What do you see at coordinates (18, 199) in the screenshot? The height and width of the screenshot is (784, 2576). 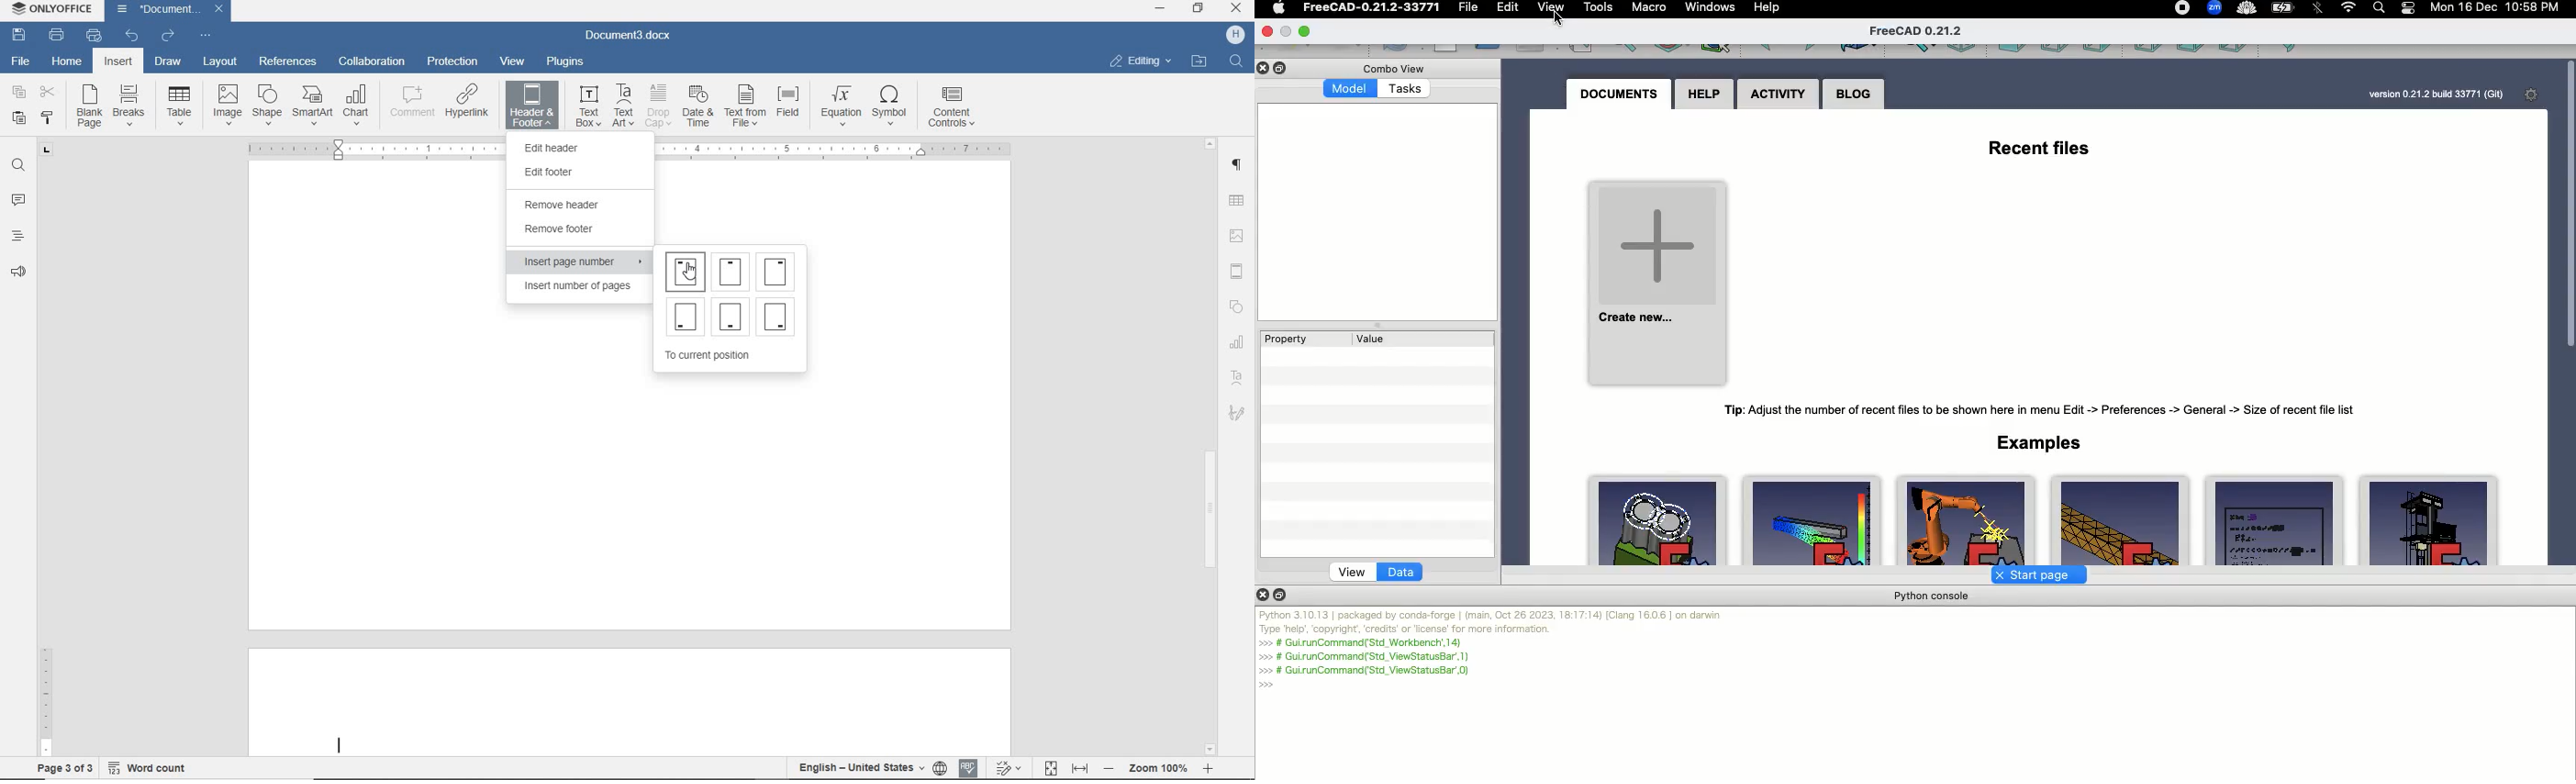 I see `COMMENTS` at bounding box center [18, 199].